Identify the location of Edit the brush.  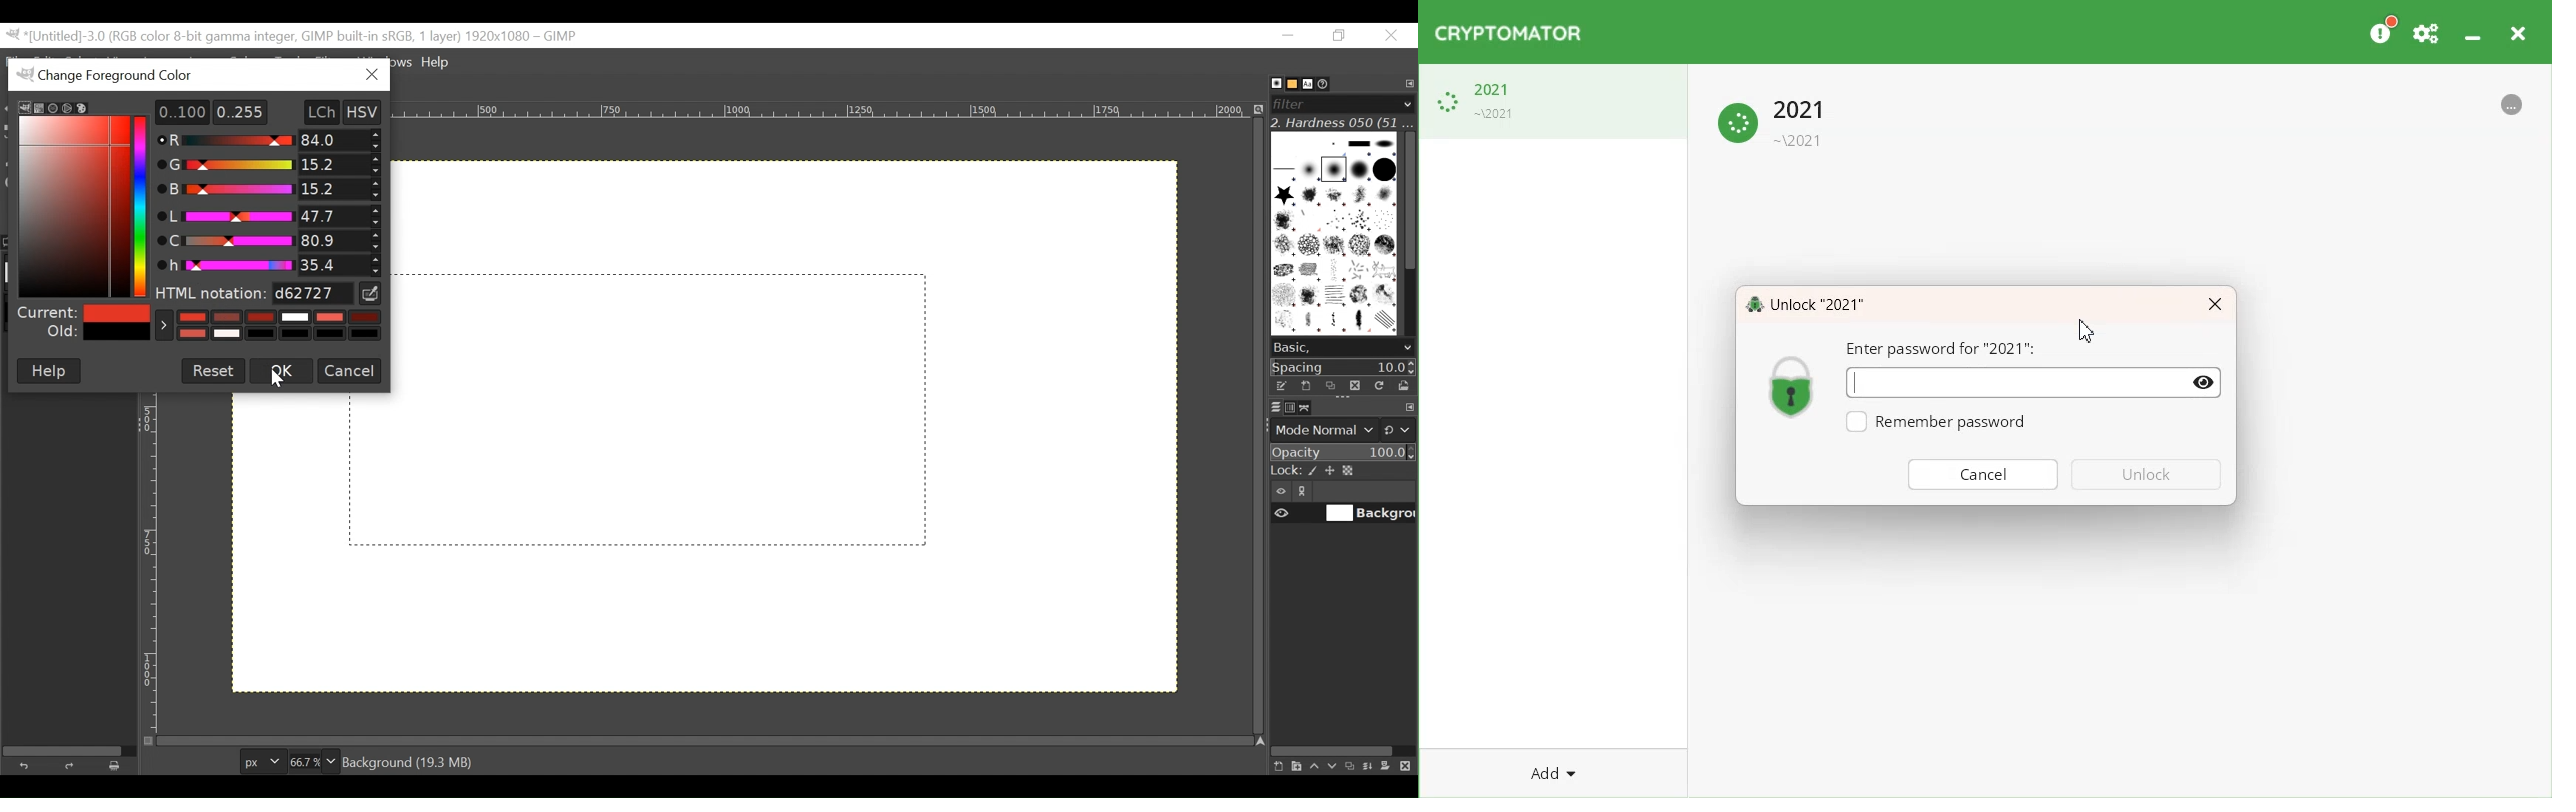
(1281, 386).